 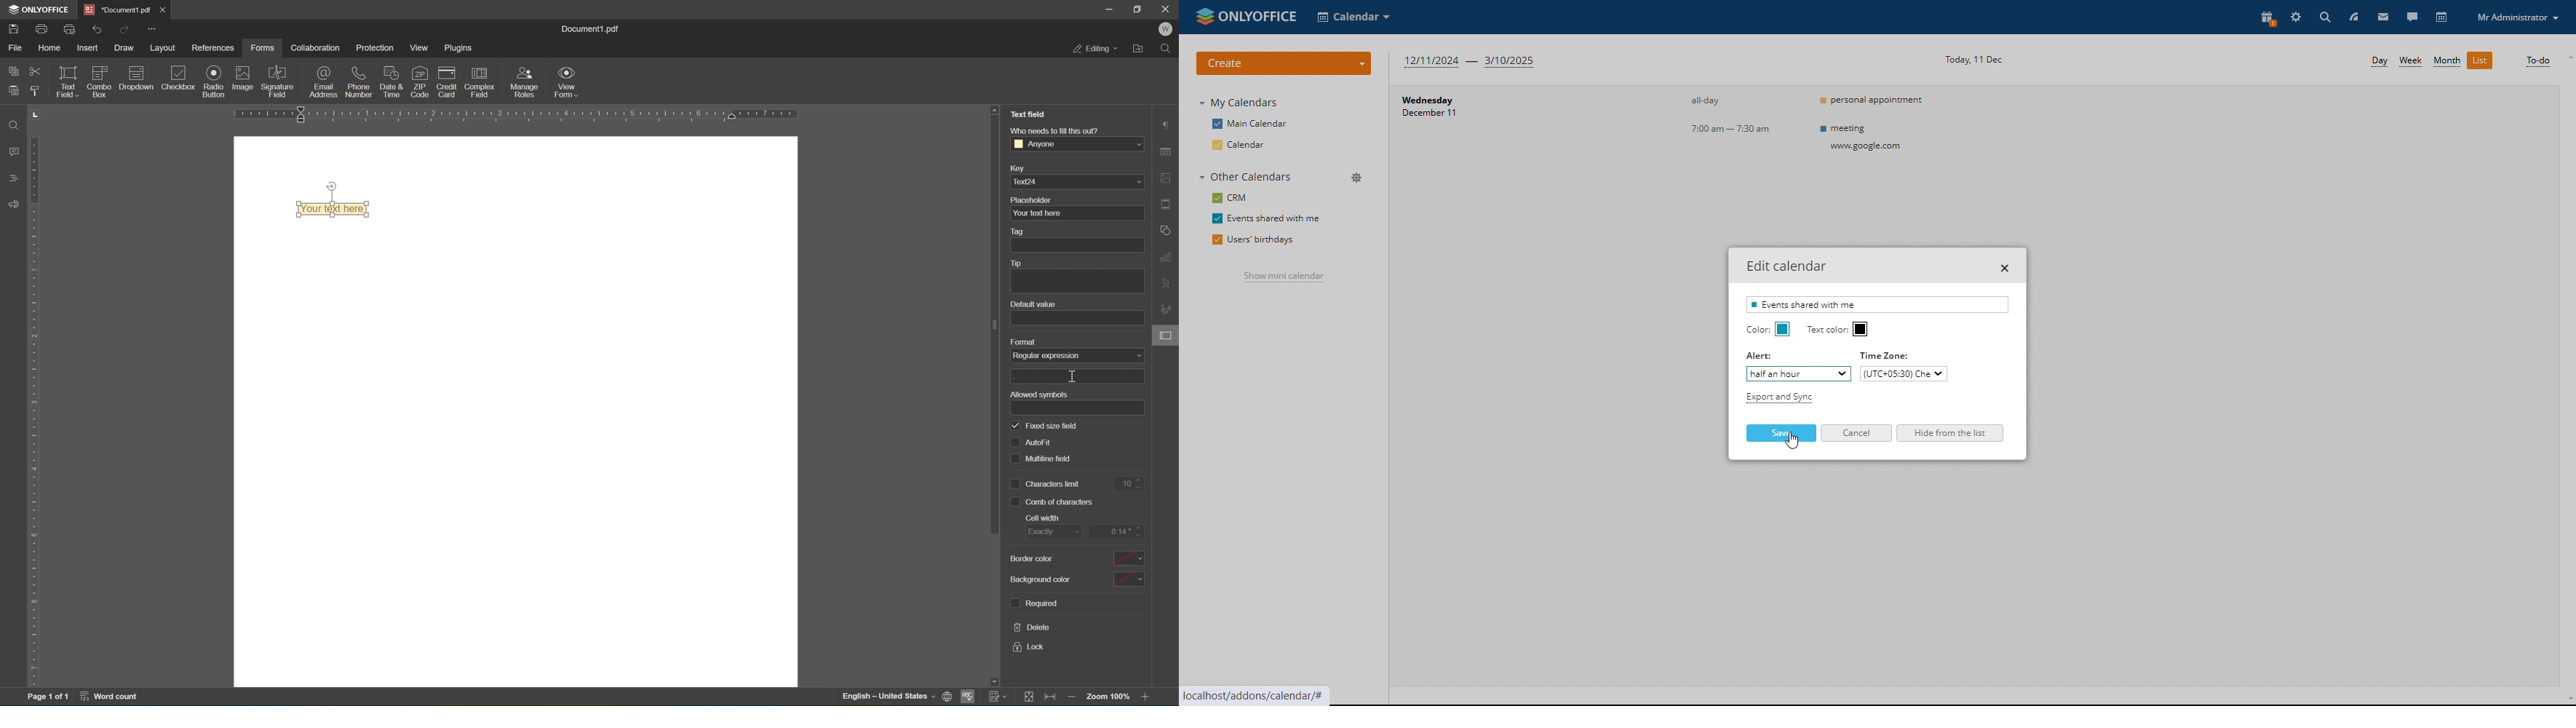 What do you see at coordinates (1053, 502) in the screenshot?
I see `comb of characters` at bounding box center [1053, 502].